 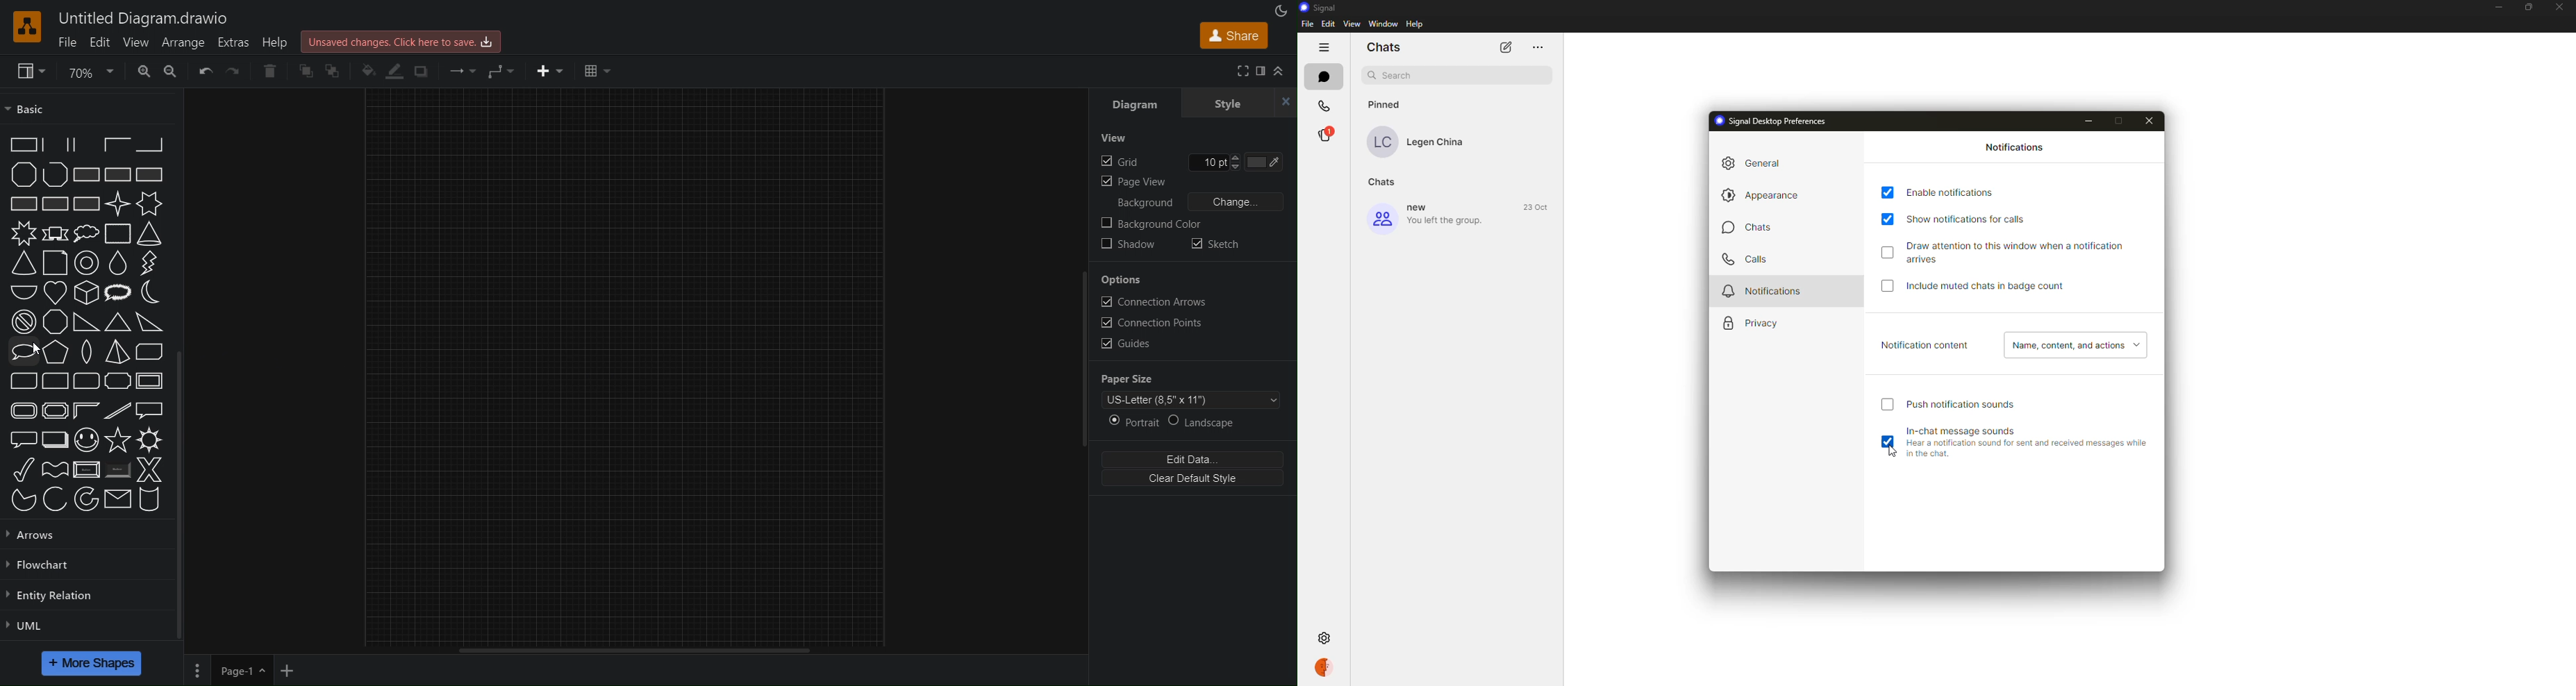 I want to click on Diagnol Rounded Rectangle, so click(x=24, y=381).